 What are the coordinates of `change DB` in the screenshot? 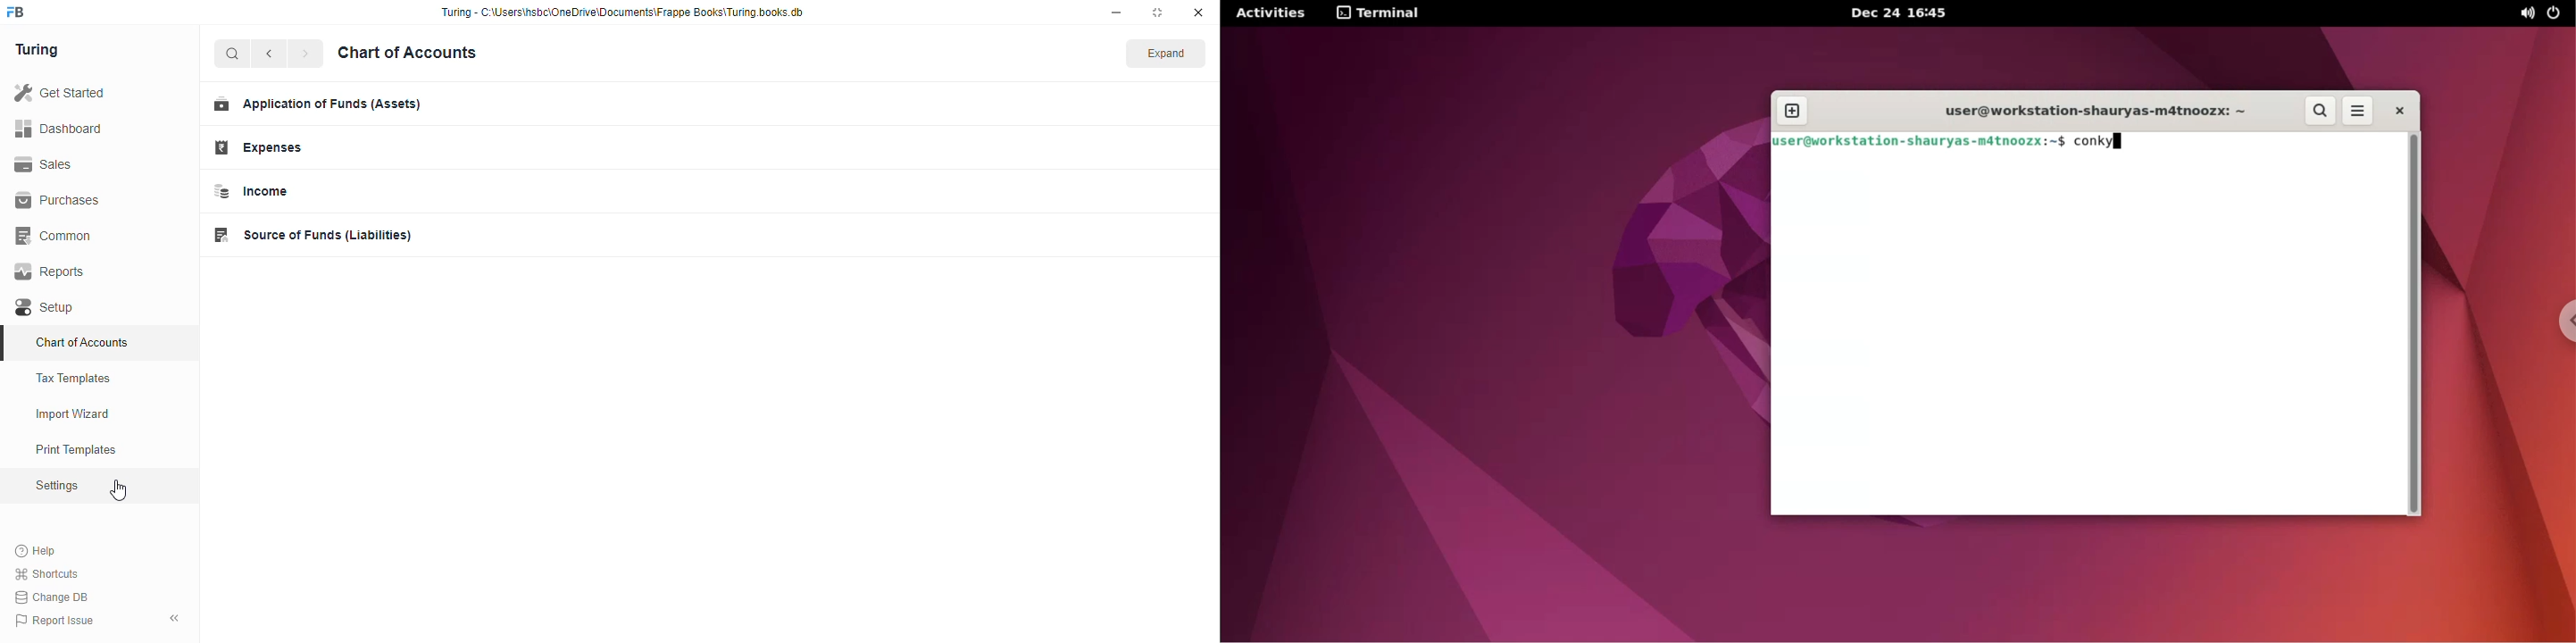 It's located at (51, 597).